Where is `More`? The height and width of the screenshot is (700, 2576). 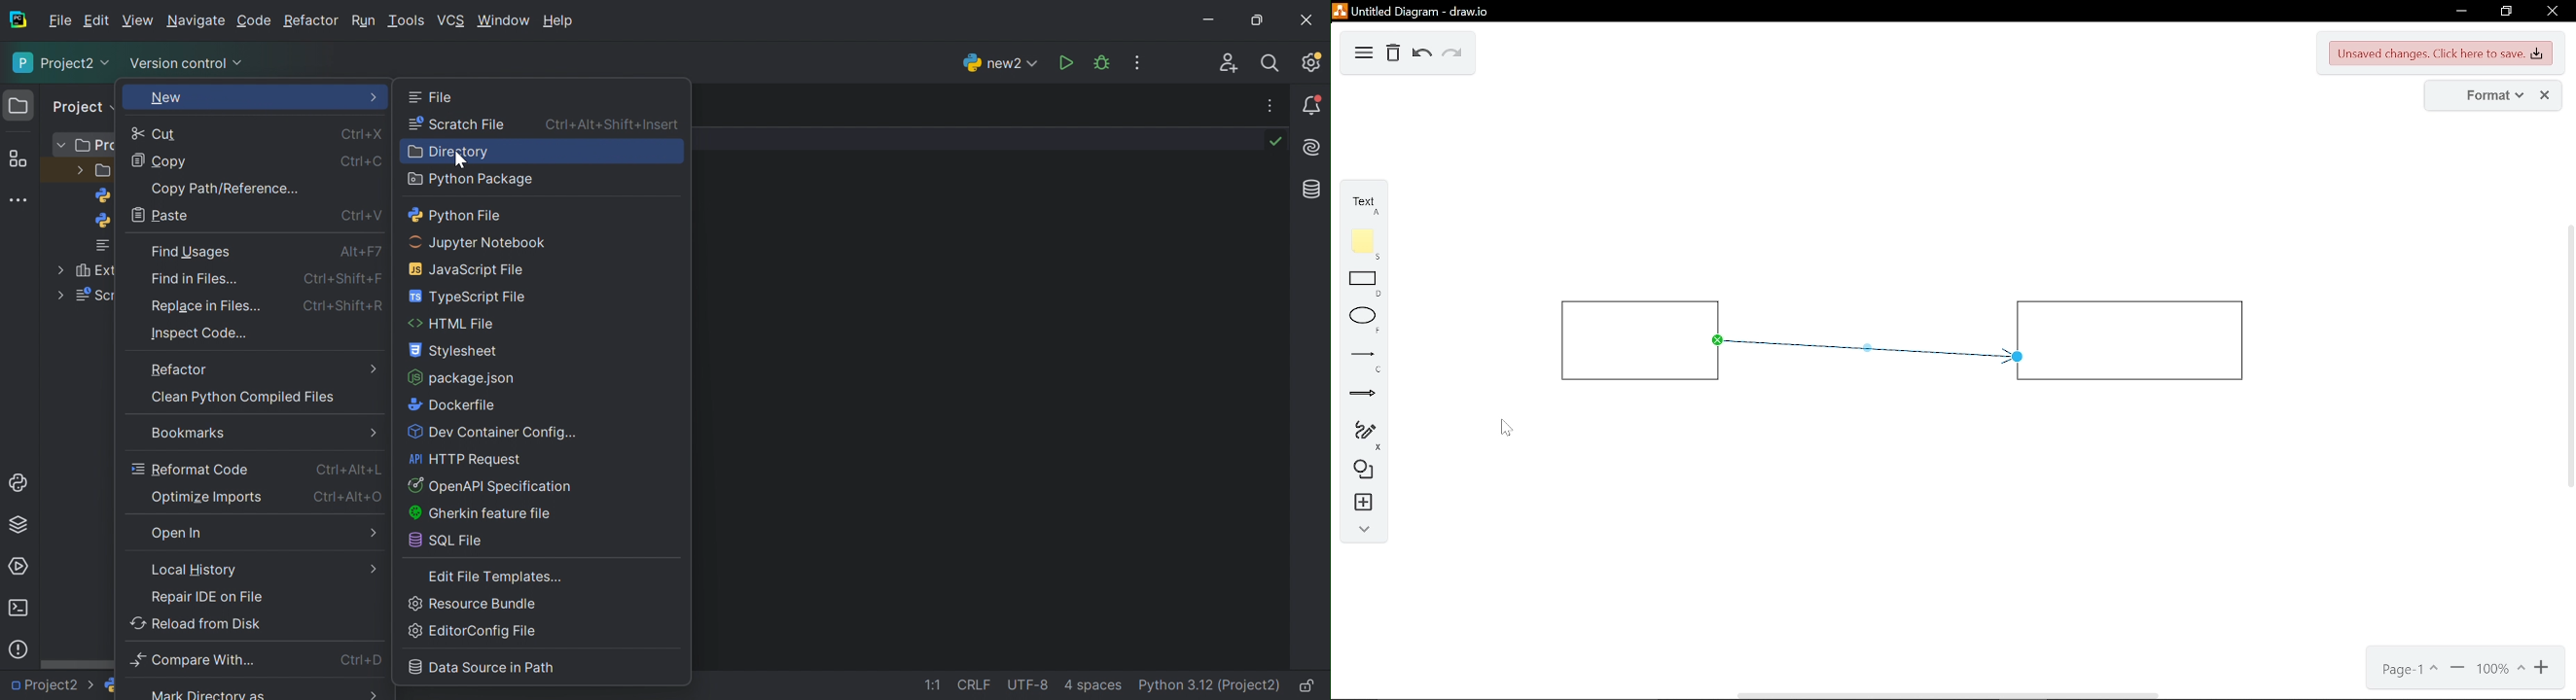
More is located at coordinates (373, 369).